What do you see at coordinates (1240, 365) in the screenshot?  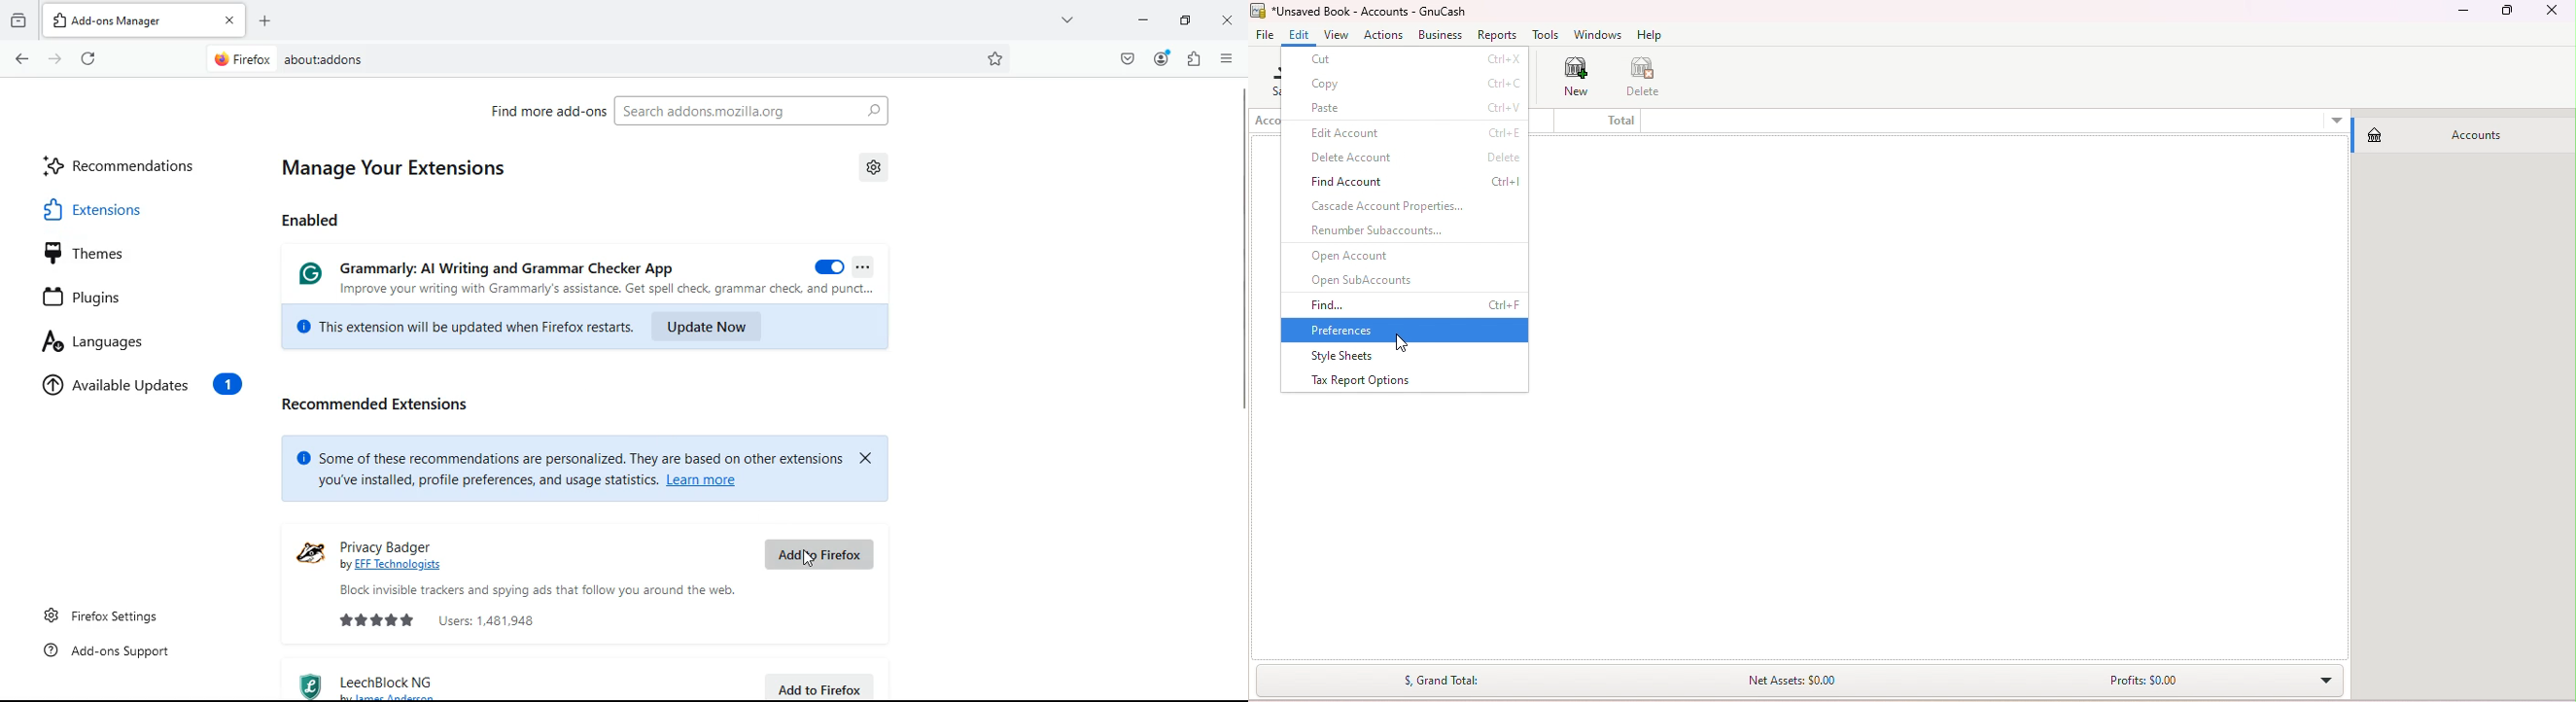 I see `scroll bar` at bounding box center [1240, 365].